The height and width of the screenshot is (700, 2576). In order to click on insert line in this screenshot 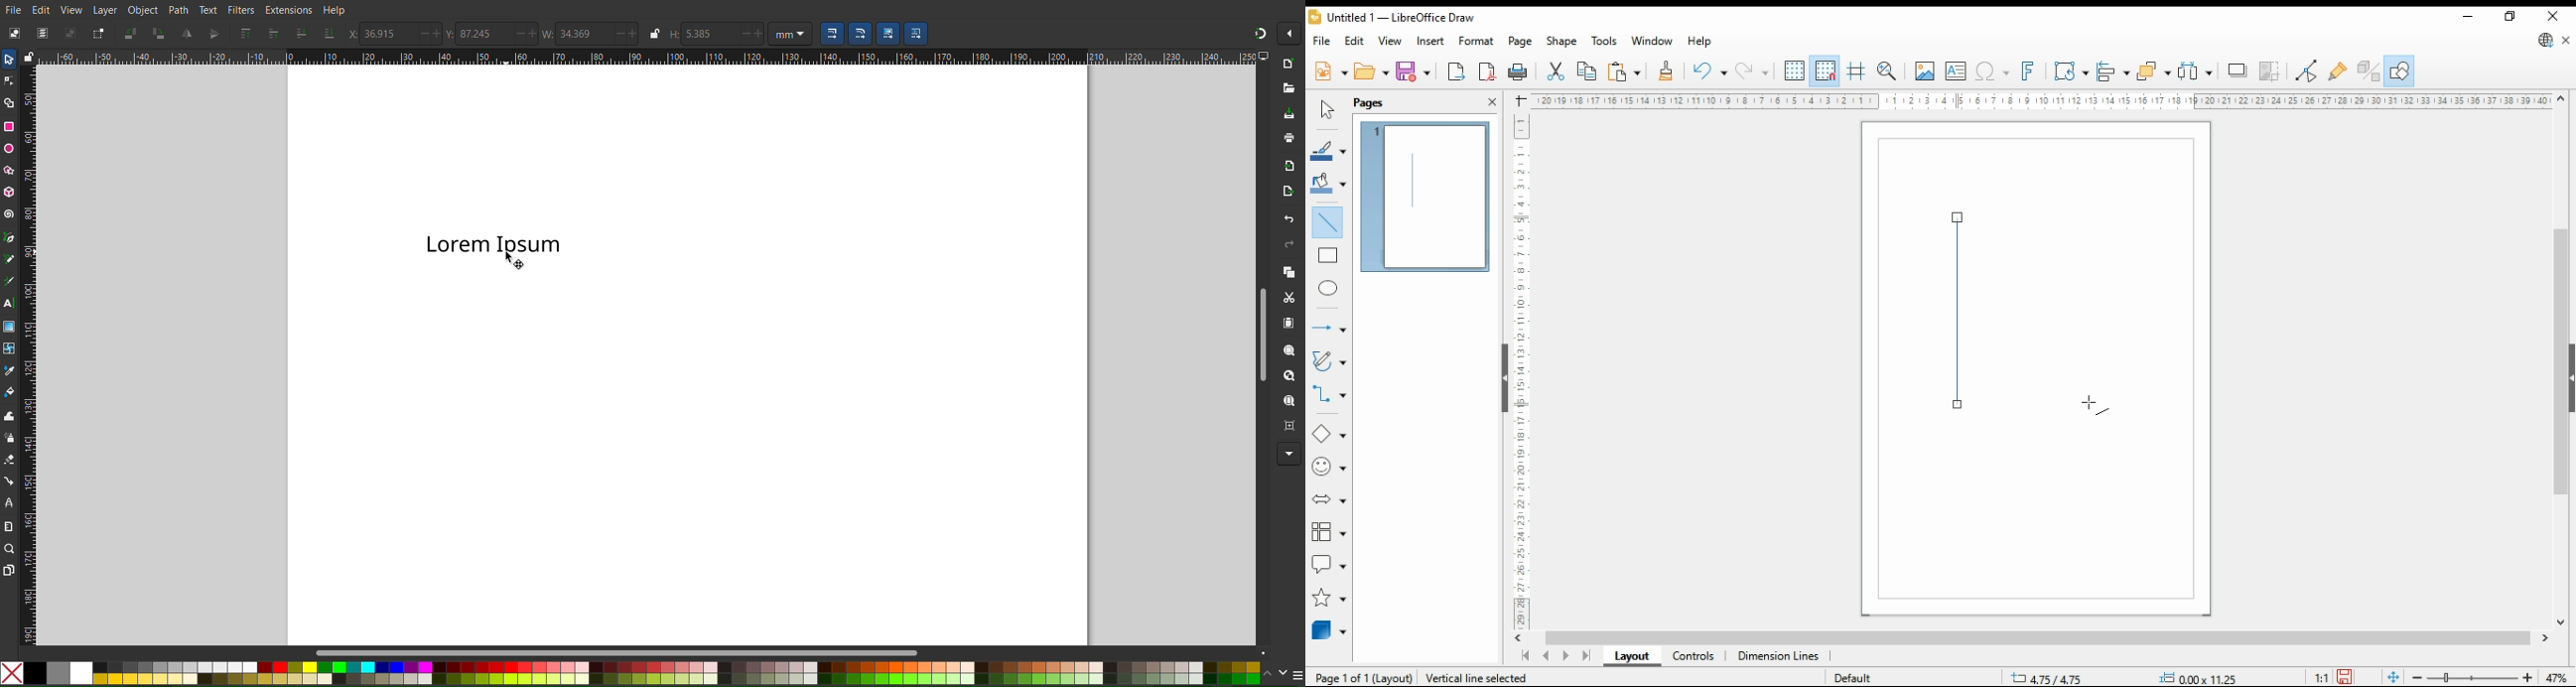, I will do `click(1327, 220)`.